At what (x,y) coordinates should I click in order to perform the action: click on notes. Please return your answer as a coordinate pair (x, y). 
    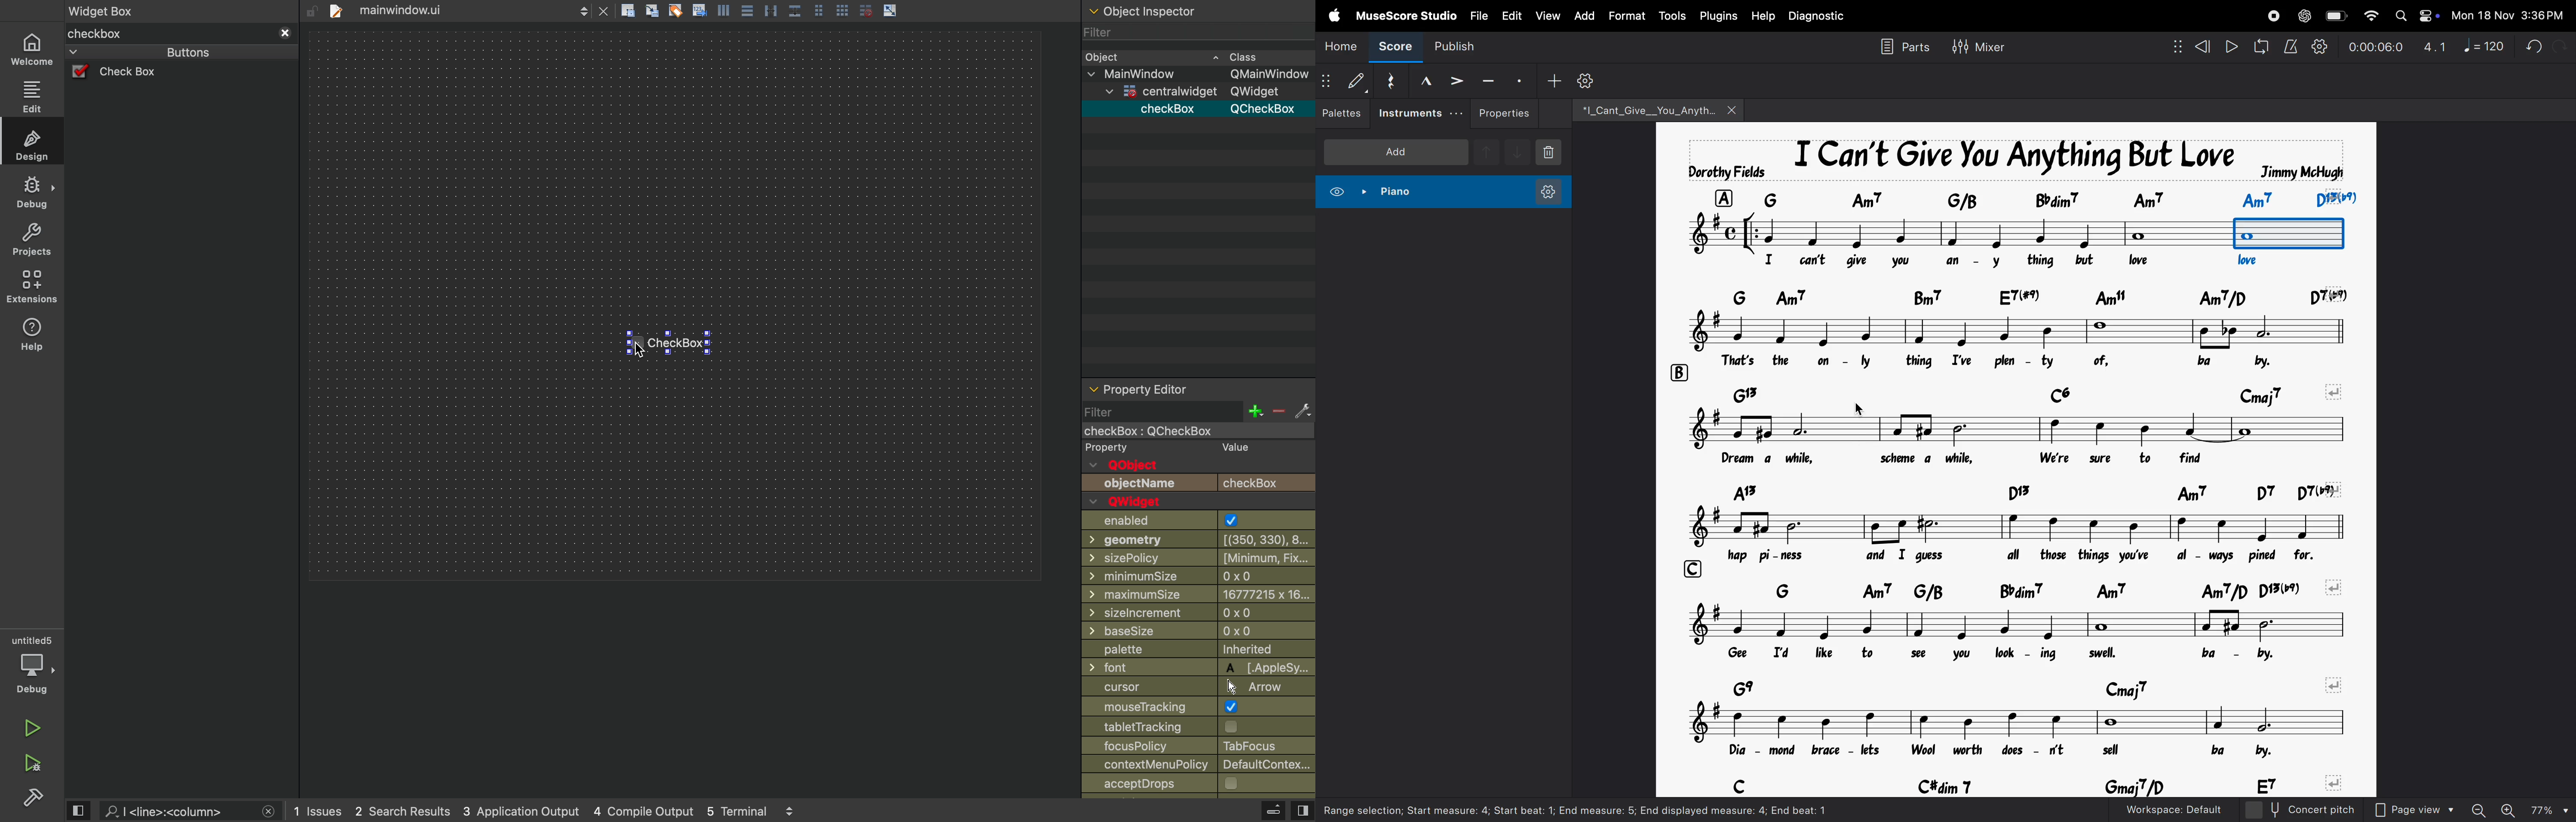
    Looking at the image, I should click on (2025, 428).